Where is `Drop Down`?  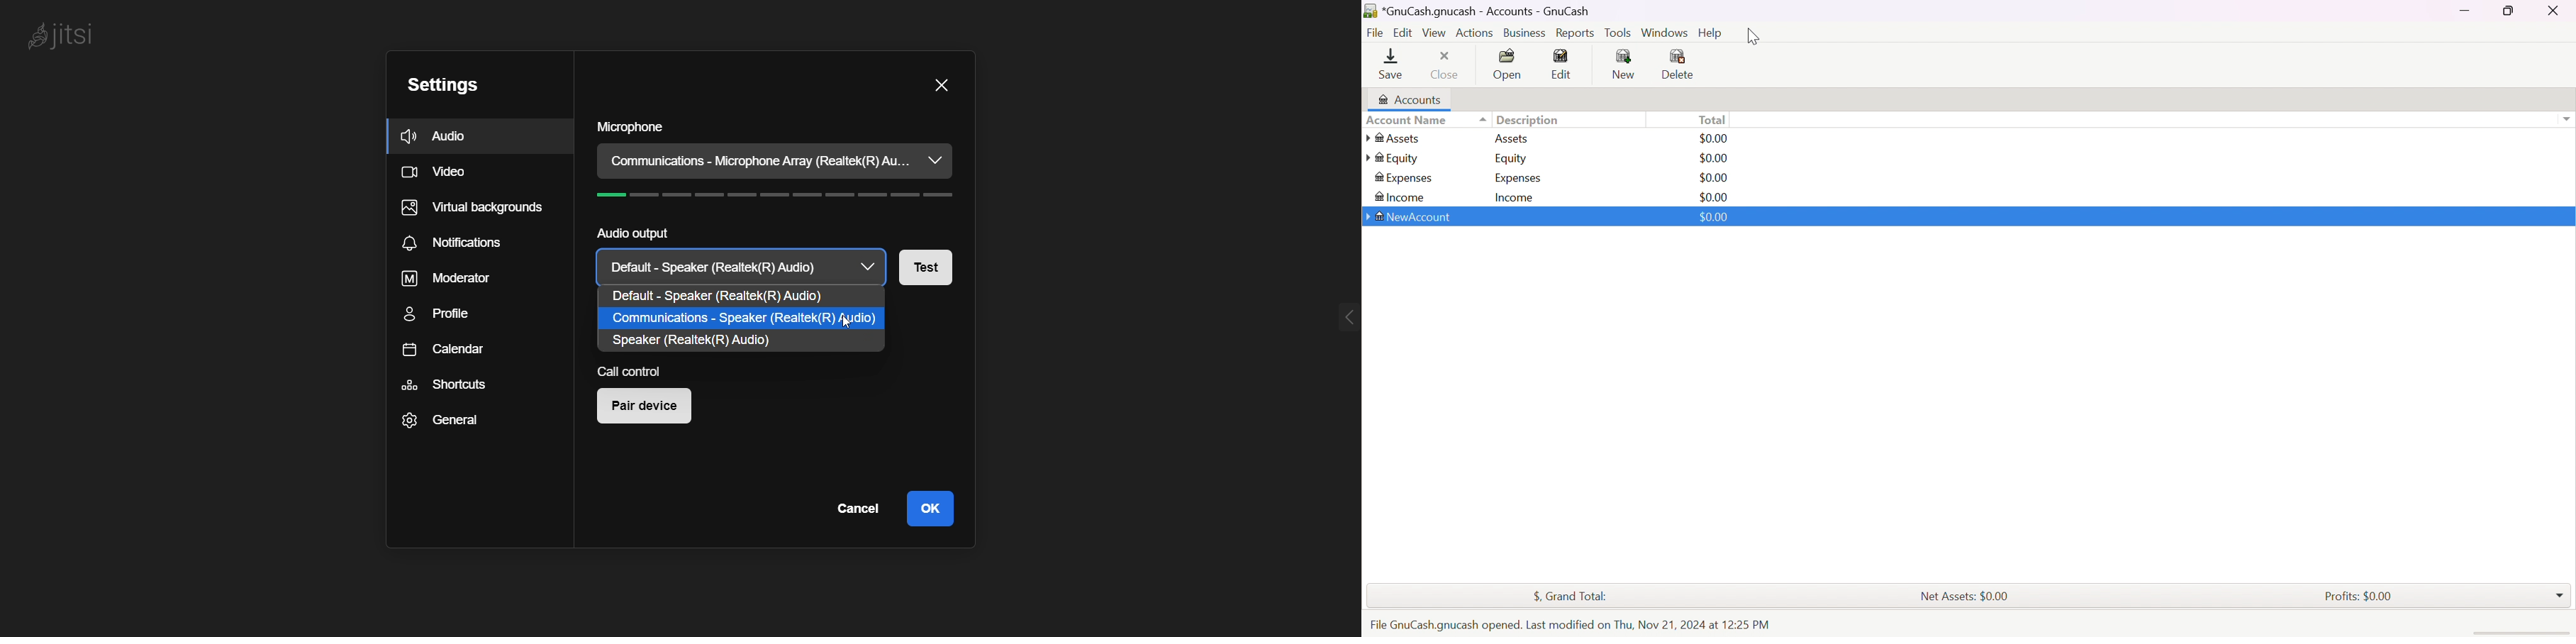 Drop Down is located at coordinates (2562, 596).